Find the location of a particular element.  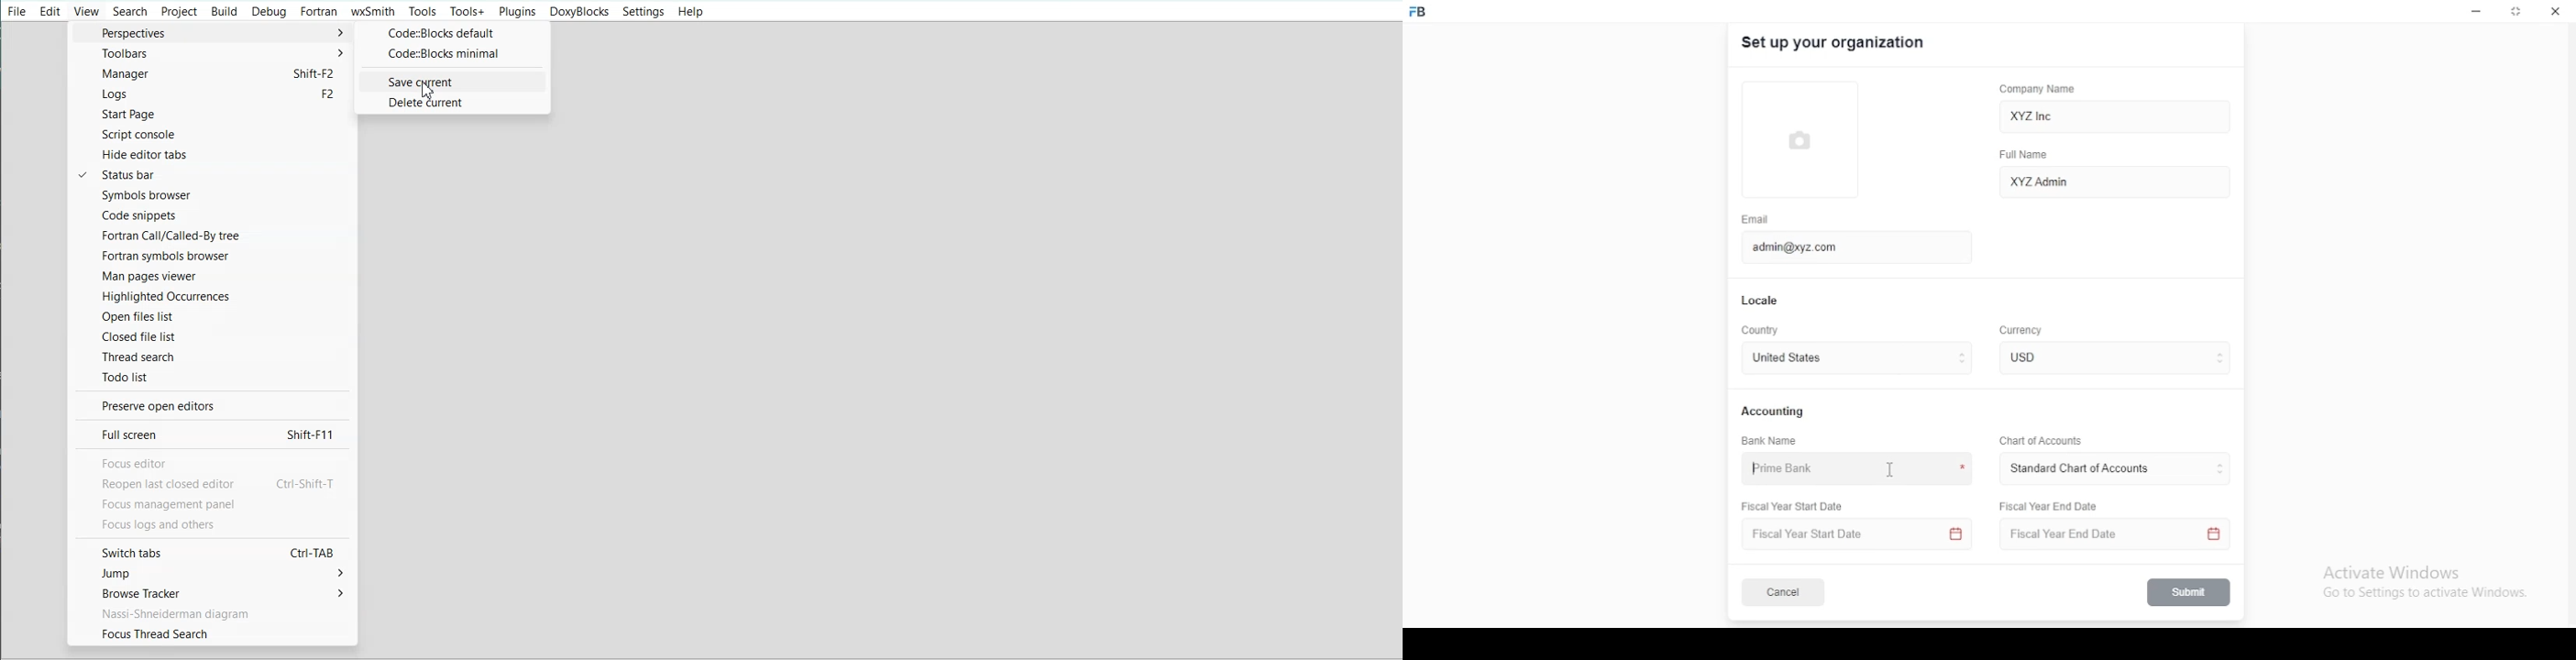

File is located at coordinates (17, 10).